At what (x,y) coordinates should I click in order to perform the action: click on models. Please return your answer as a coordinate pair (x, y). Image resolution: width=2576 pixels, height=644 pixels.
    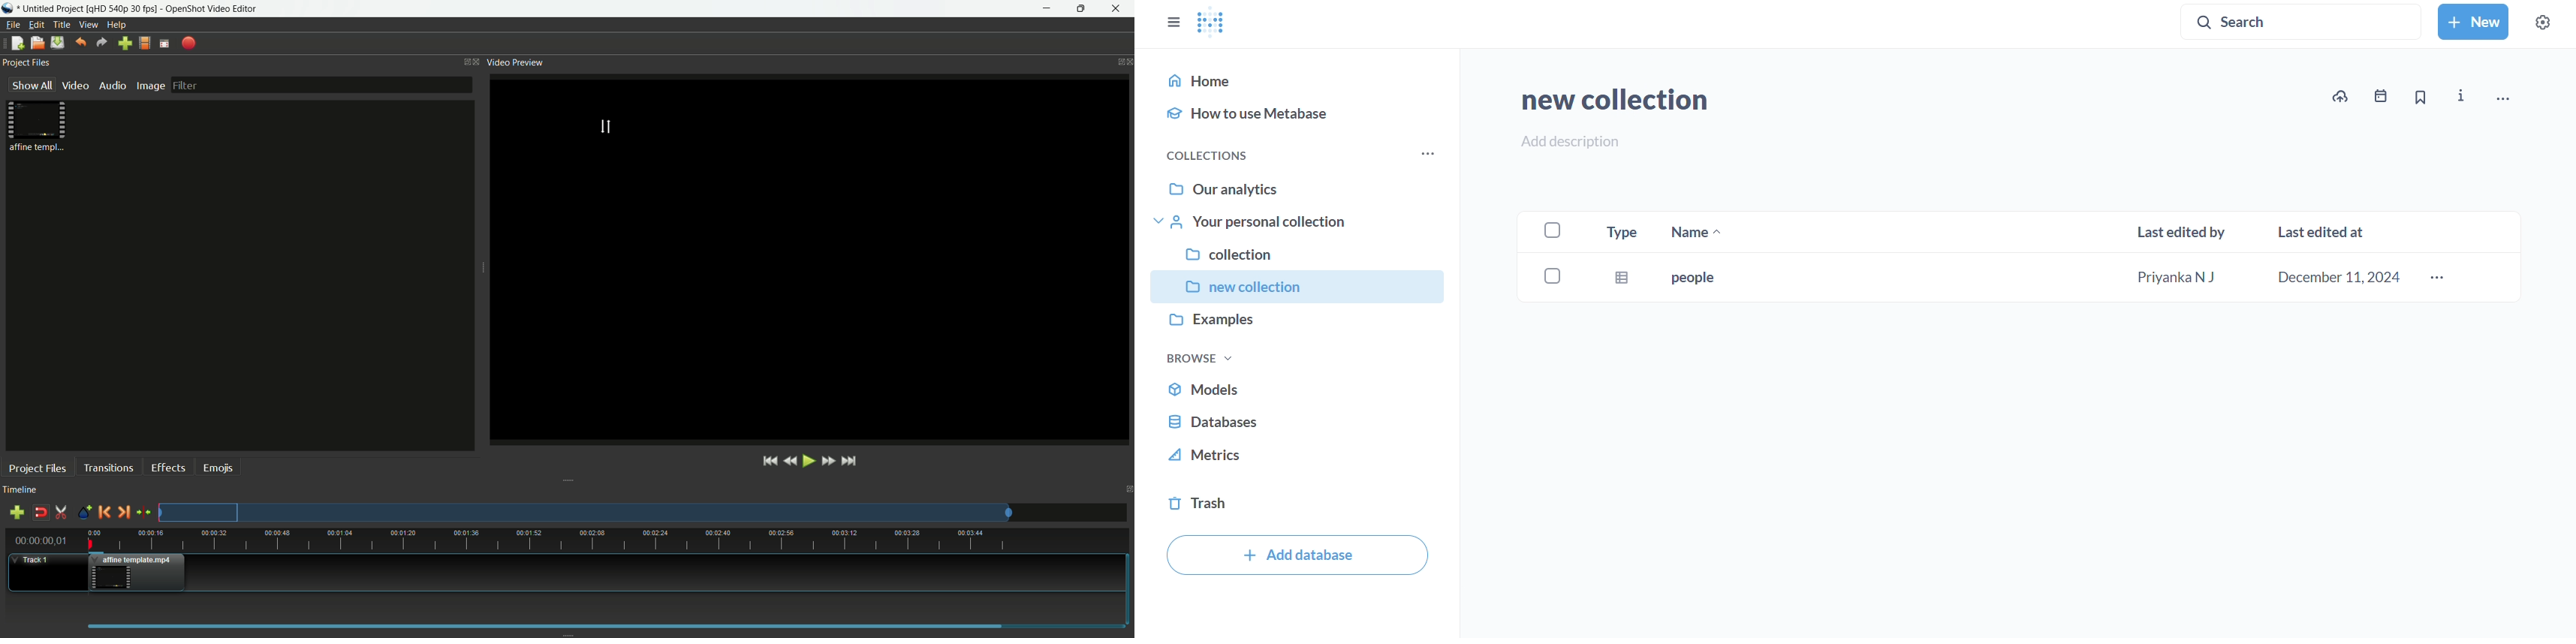
    Looking at the image, I should click on (1303, 390).